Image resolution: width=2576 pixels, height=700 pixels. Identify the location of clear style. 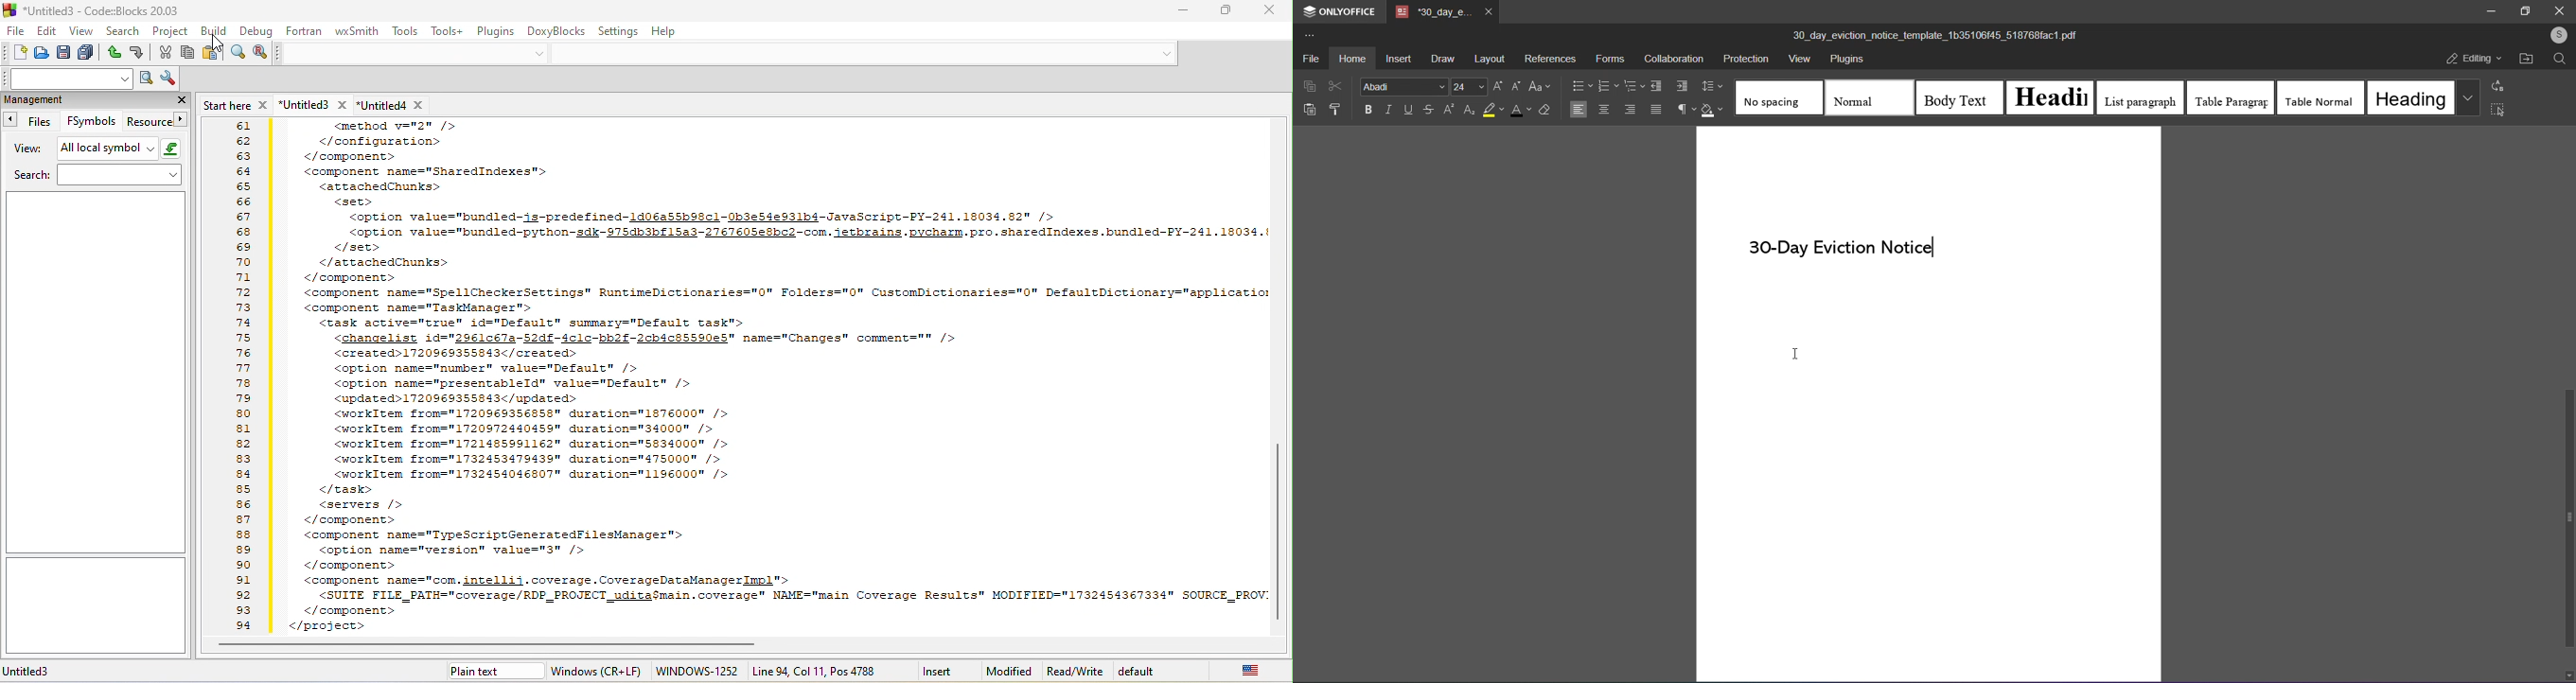
(1545, 110).